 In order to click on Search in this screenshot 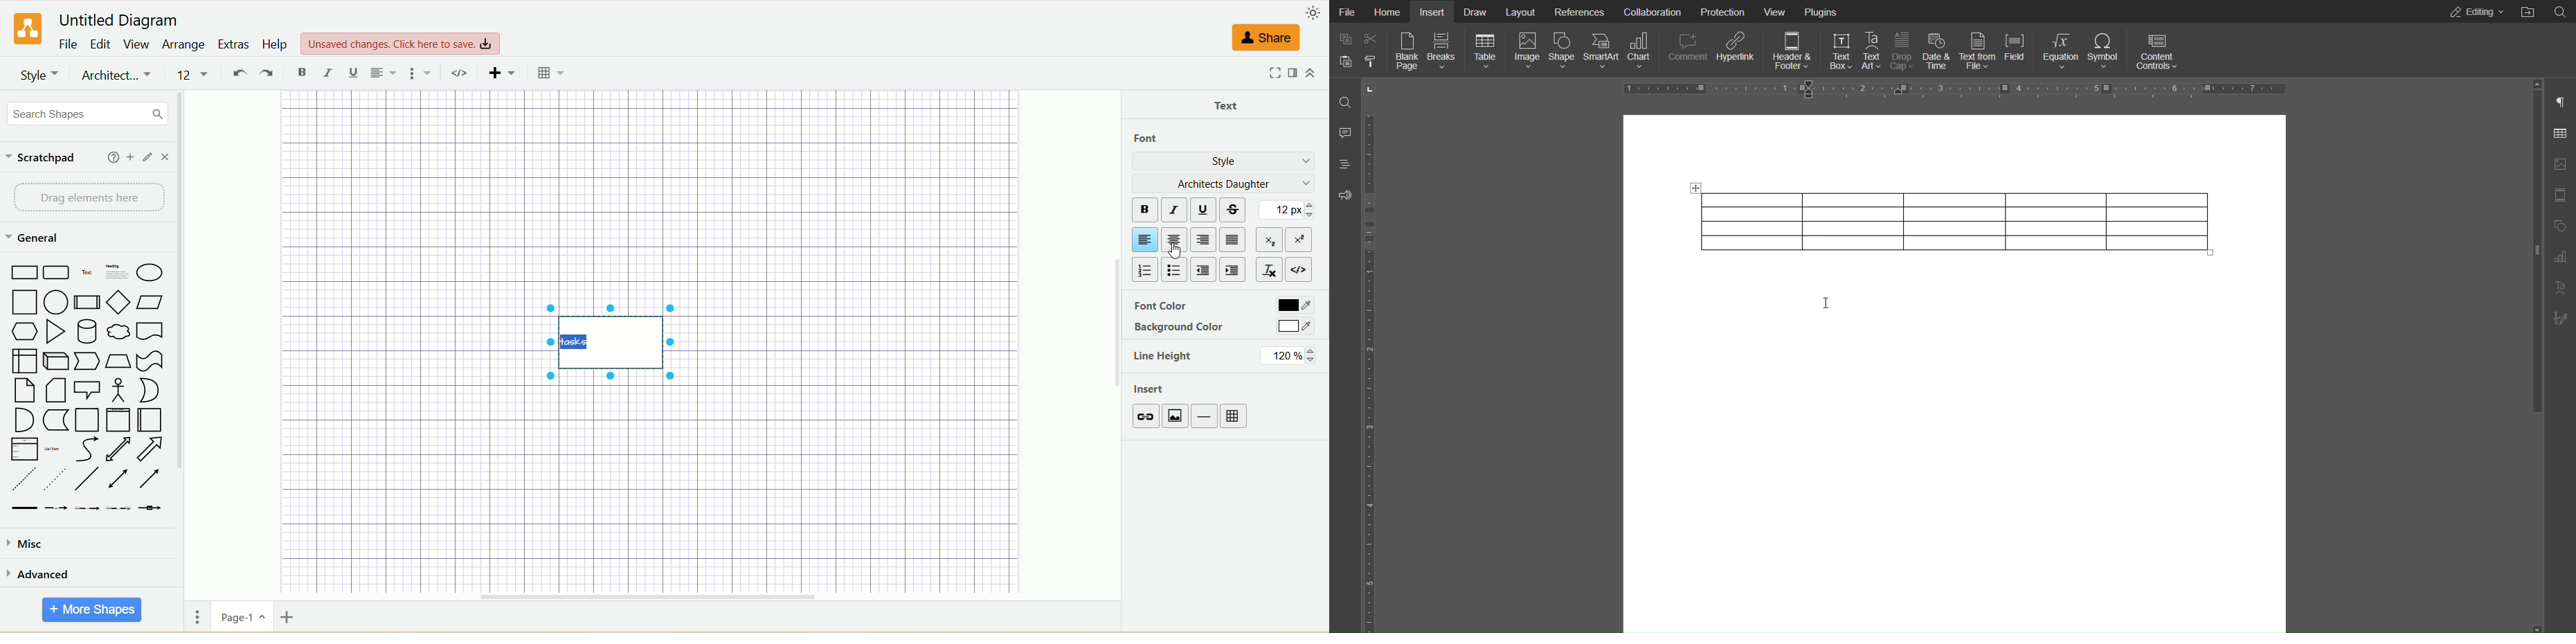, I will do `click(2560, 11)`.